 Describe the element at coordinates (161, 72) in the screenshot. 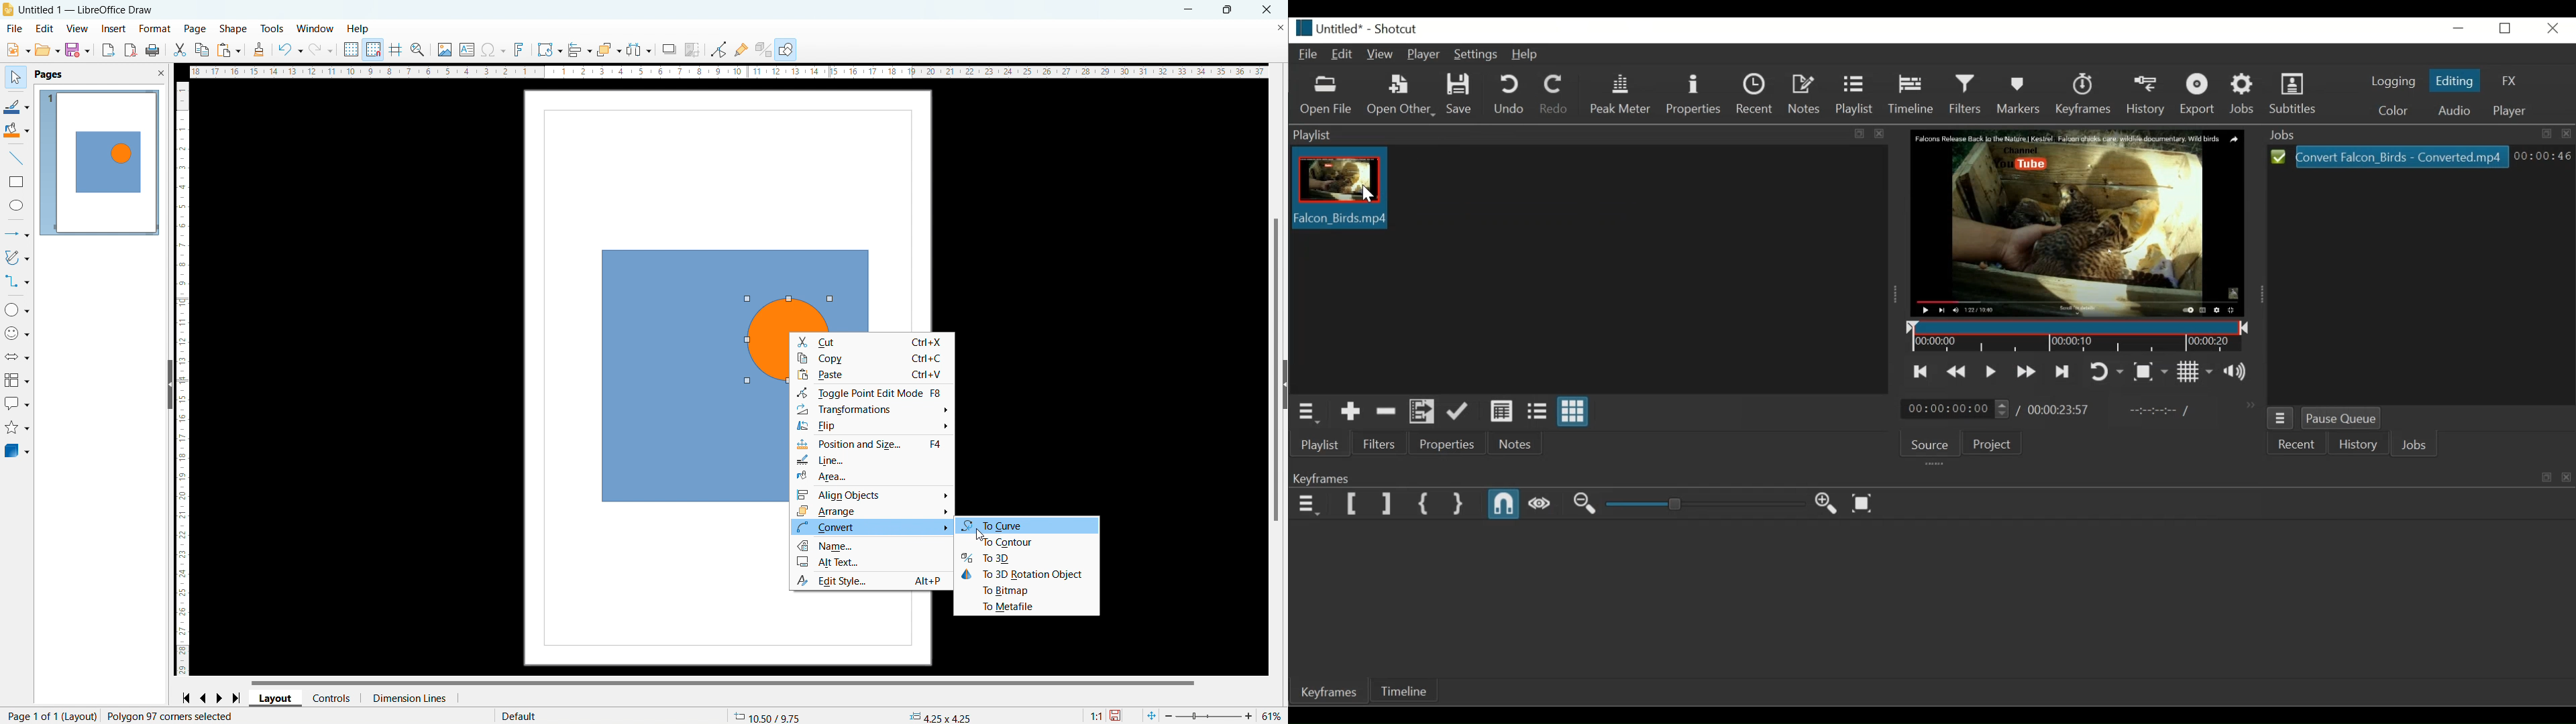

I see `close pane` at that location.